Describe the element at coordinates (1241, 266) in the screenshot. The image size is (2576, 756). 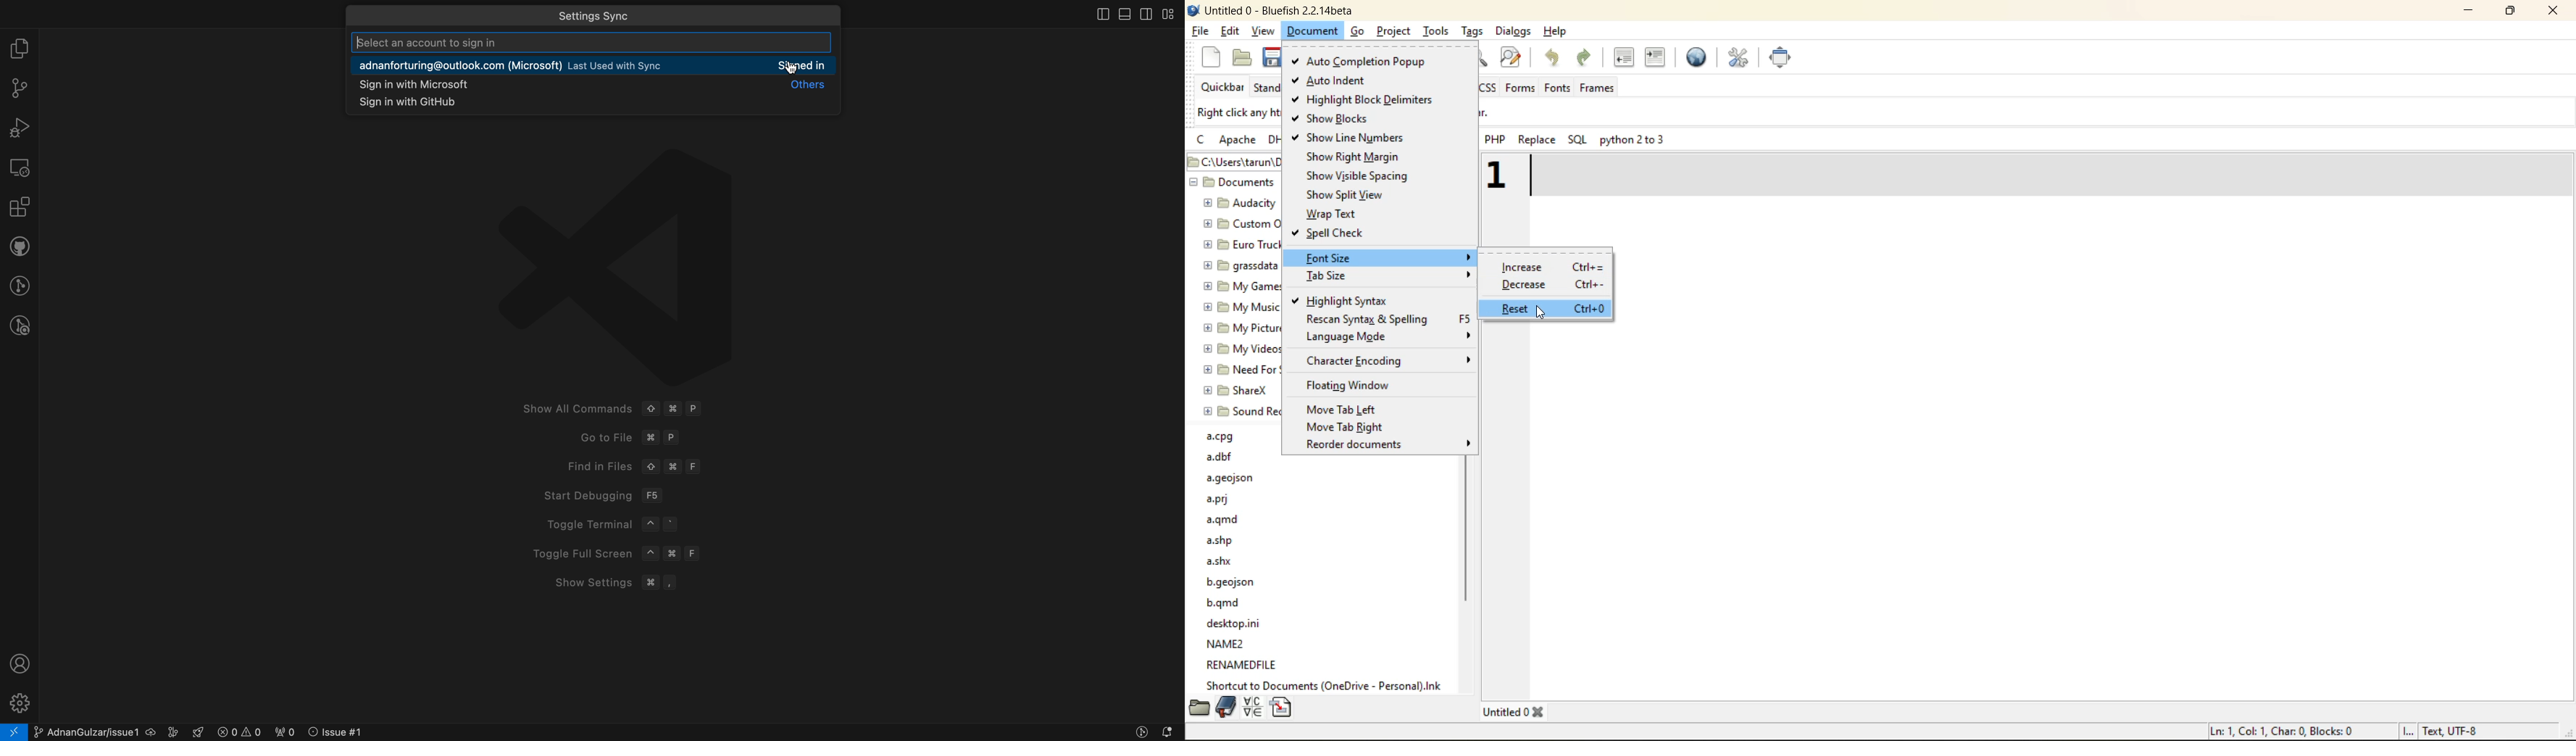
I see `grasssdata` at that location.